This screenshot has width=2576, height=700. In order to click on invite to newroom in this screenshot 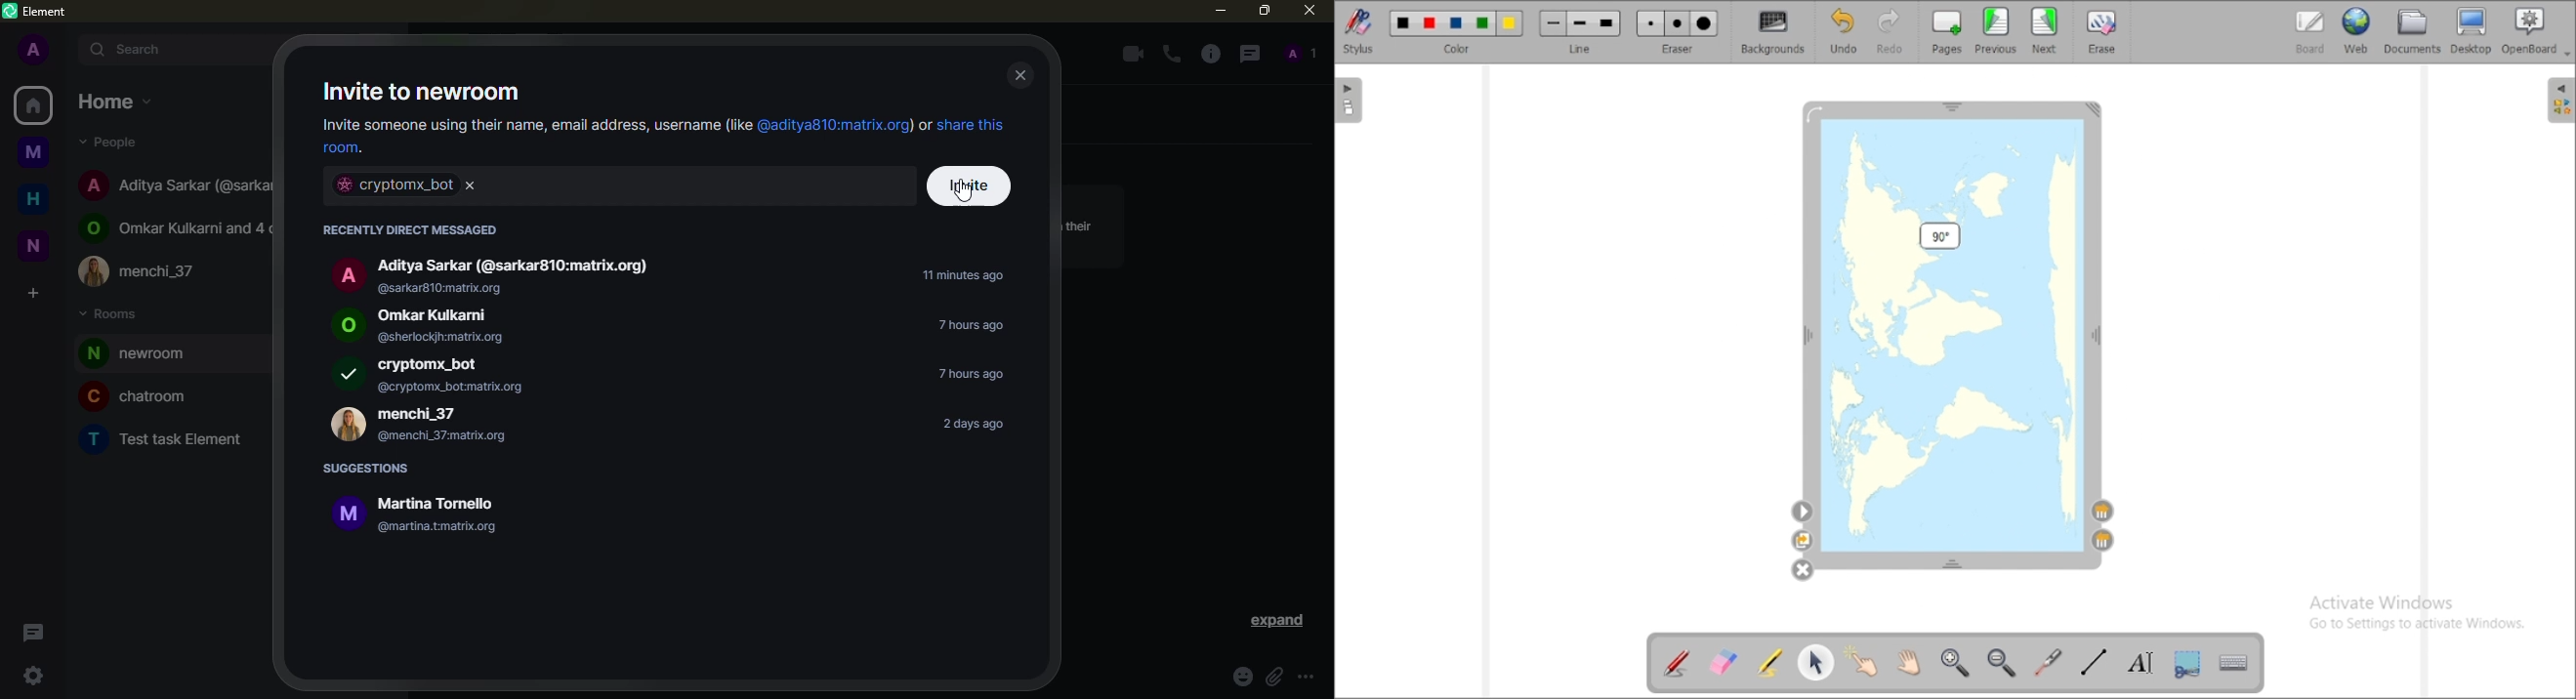, I will do `click(432, 90)`.